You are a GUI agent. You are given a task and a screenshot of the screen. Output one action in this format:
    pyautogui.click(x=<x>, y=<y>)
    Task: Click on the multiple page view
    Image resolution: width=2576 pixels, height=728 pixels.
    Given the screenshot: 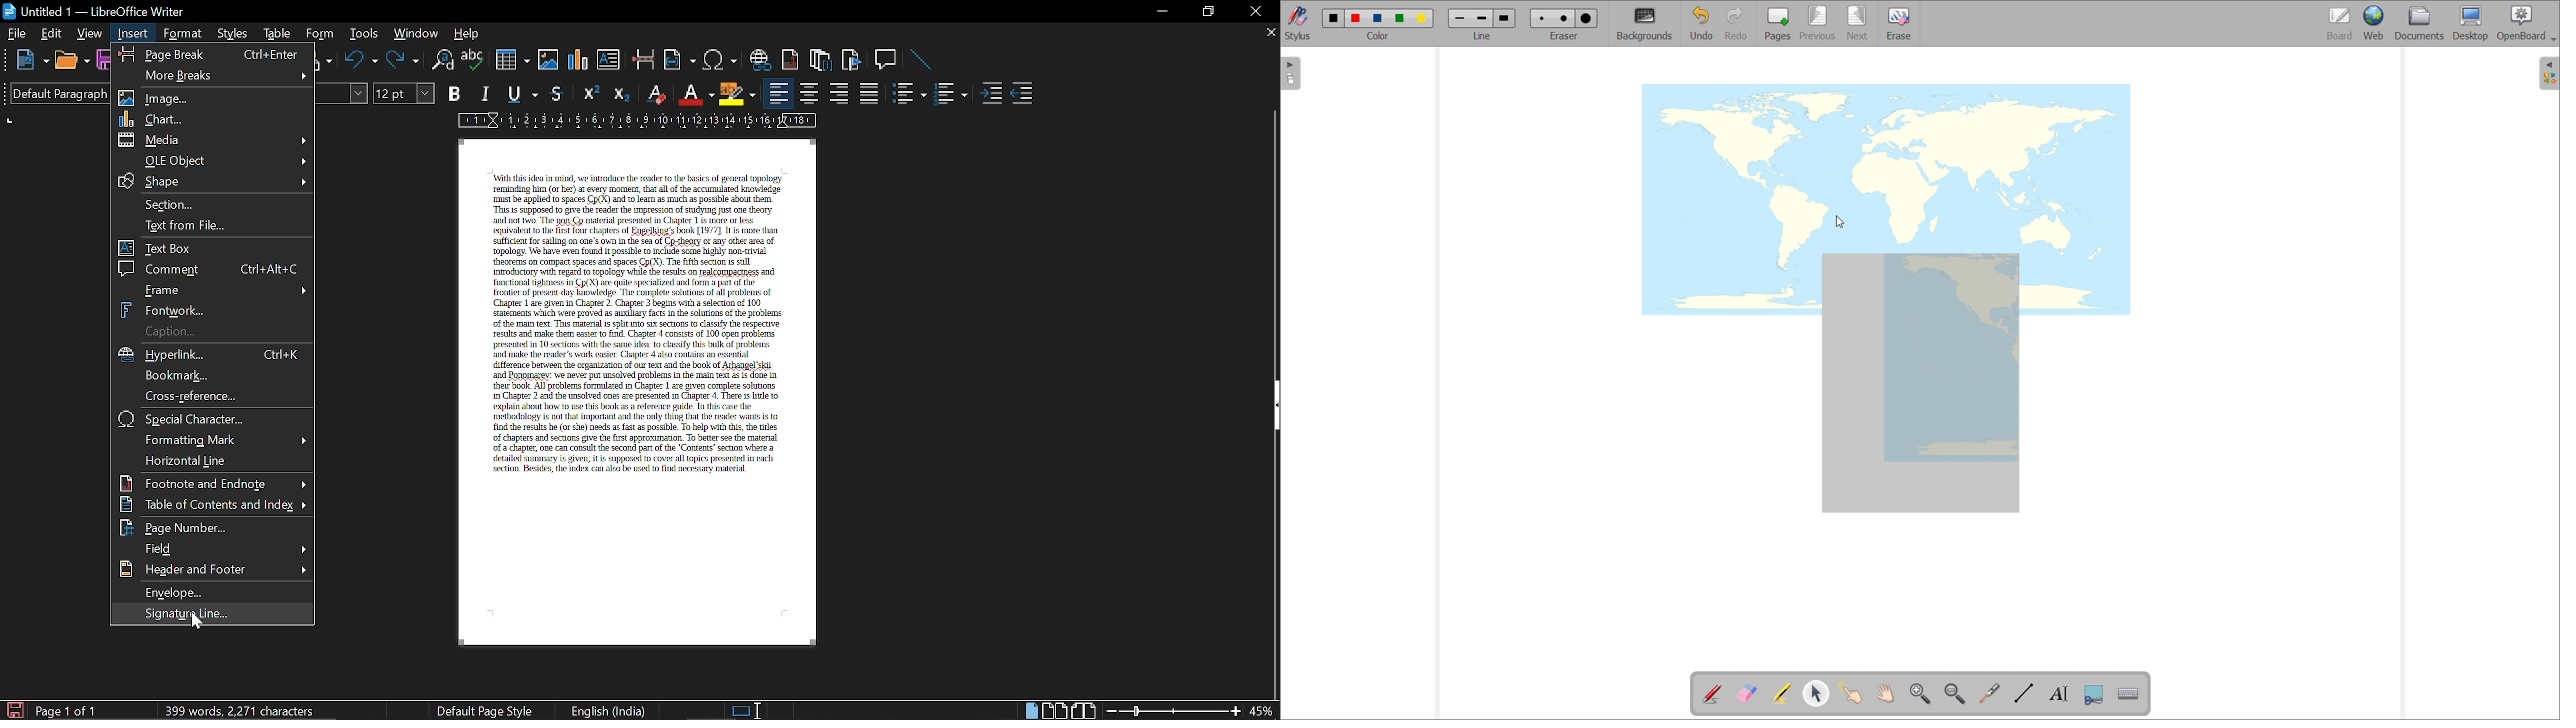 What is the action you would take?
    pyautogui.click(x=1055, y=711)
    